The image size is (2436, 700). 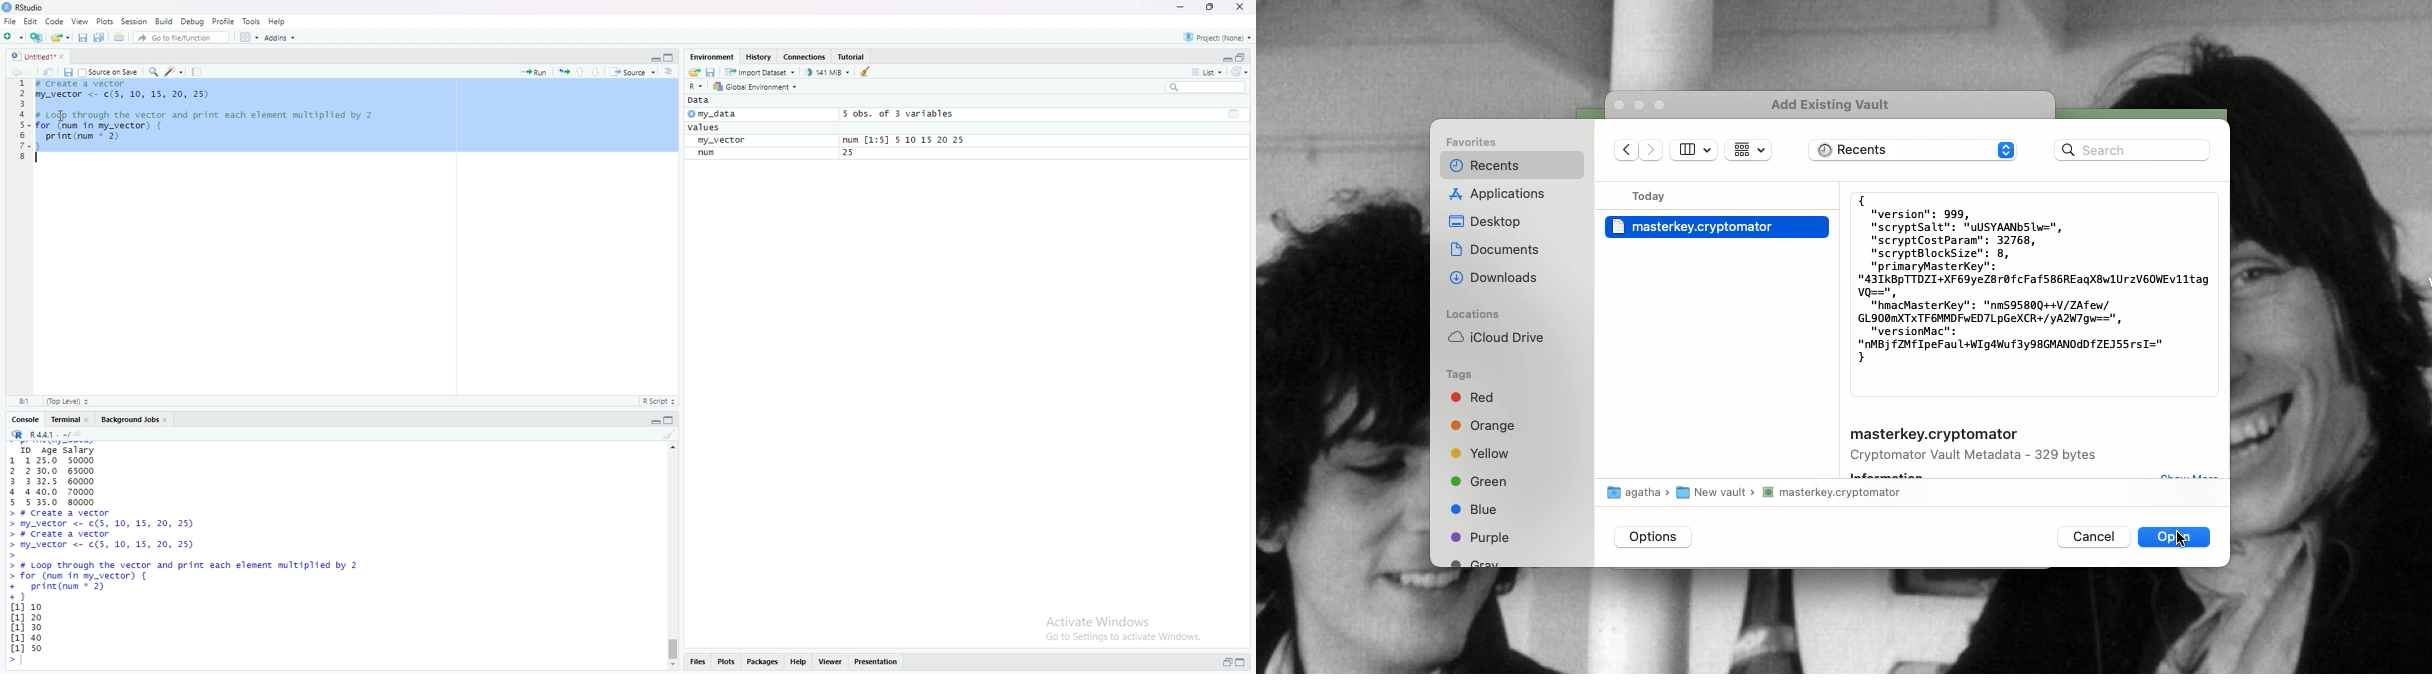 I want to click on collapse, so click(x=1244, y=662).